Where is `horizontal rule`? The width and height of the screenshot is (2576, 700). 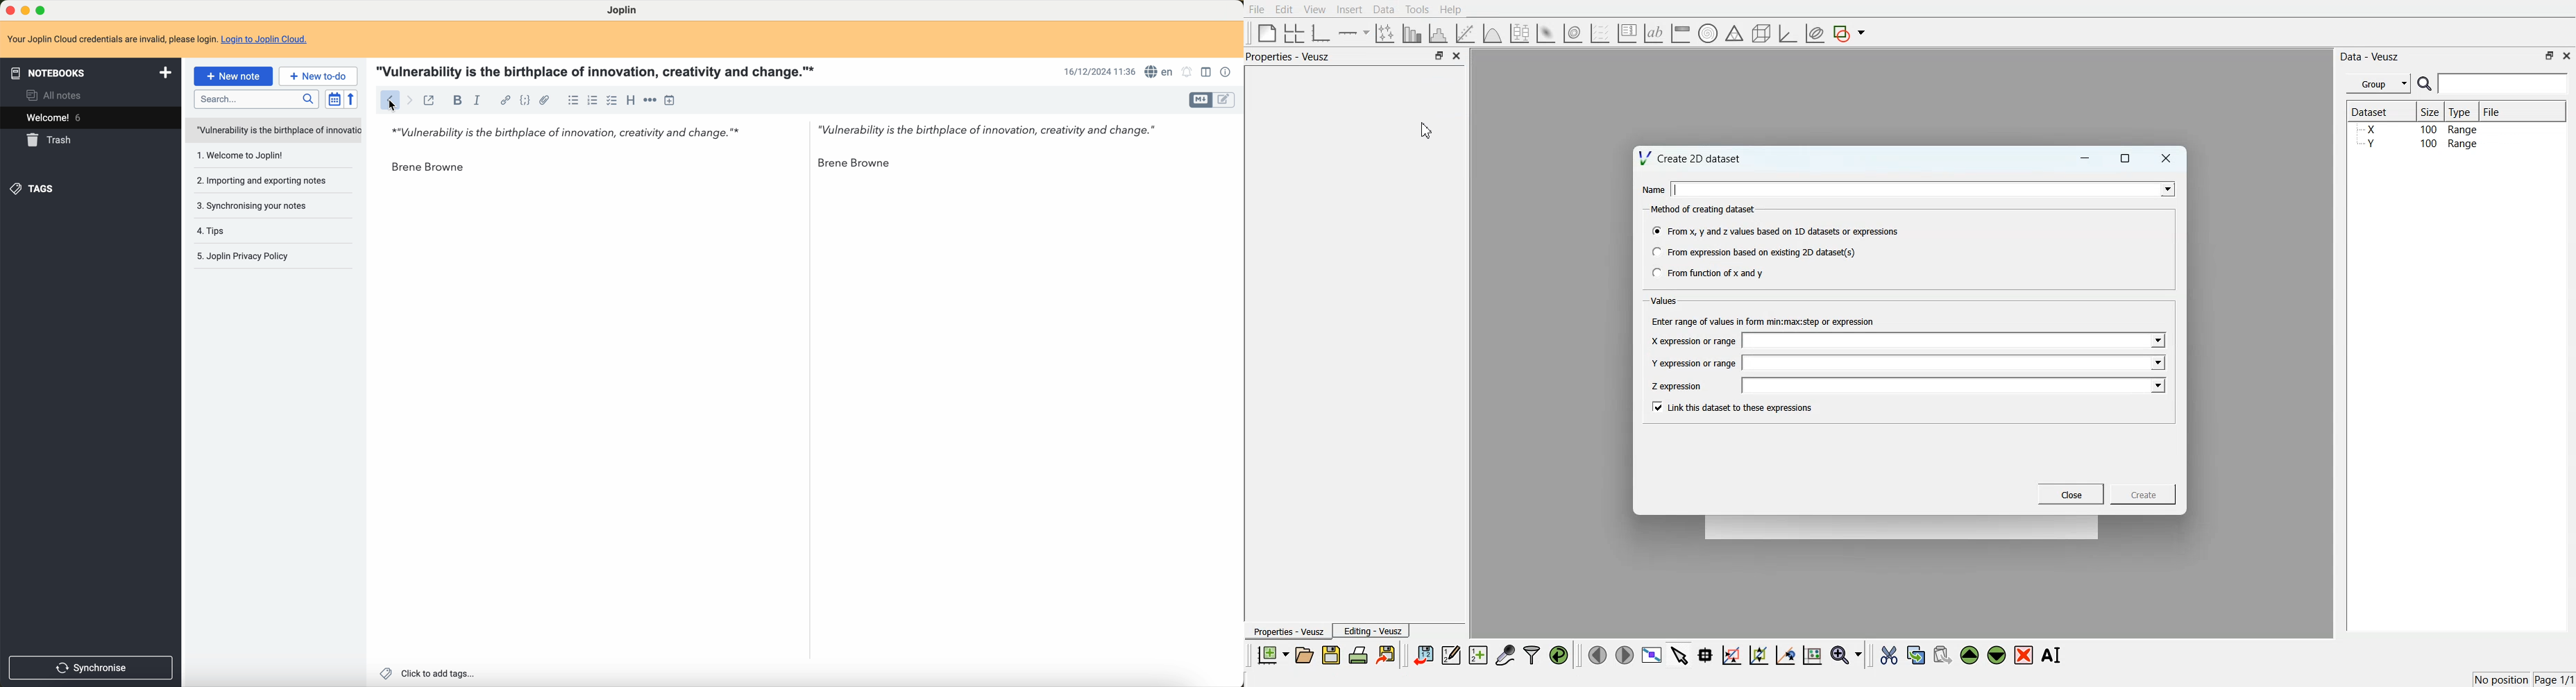
horizontal rule is located at coordinates (649, 99).